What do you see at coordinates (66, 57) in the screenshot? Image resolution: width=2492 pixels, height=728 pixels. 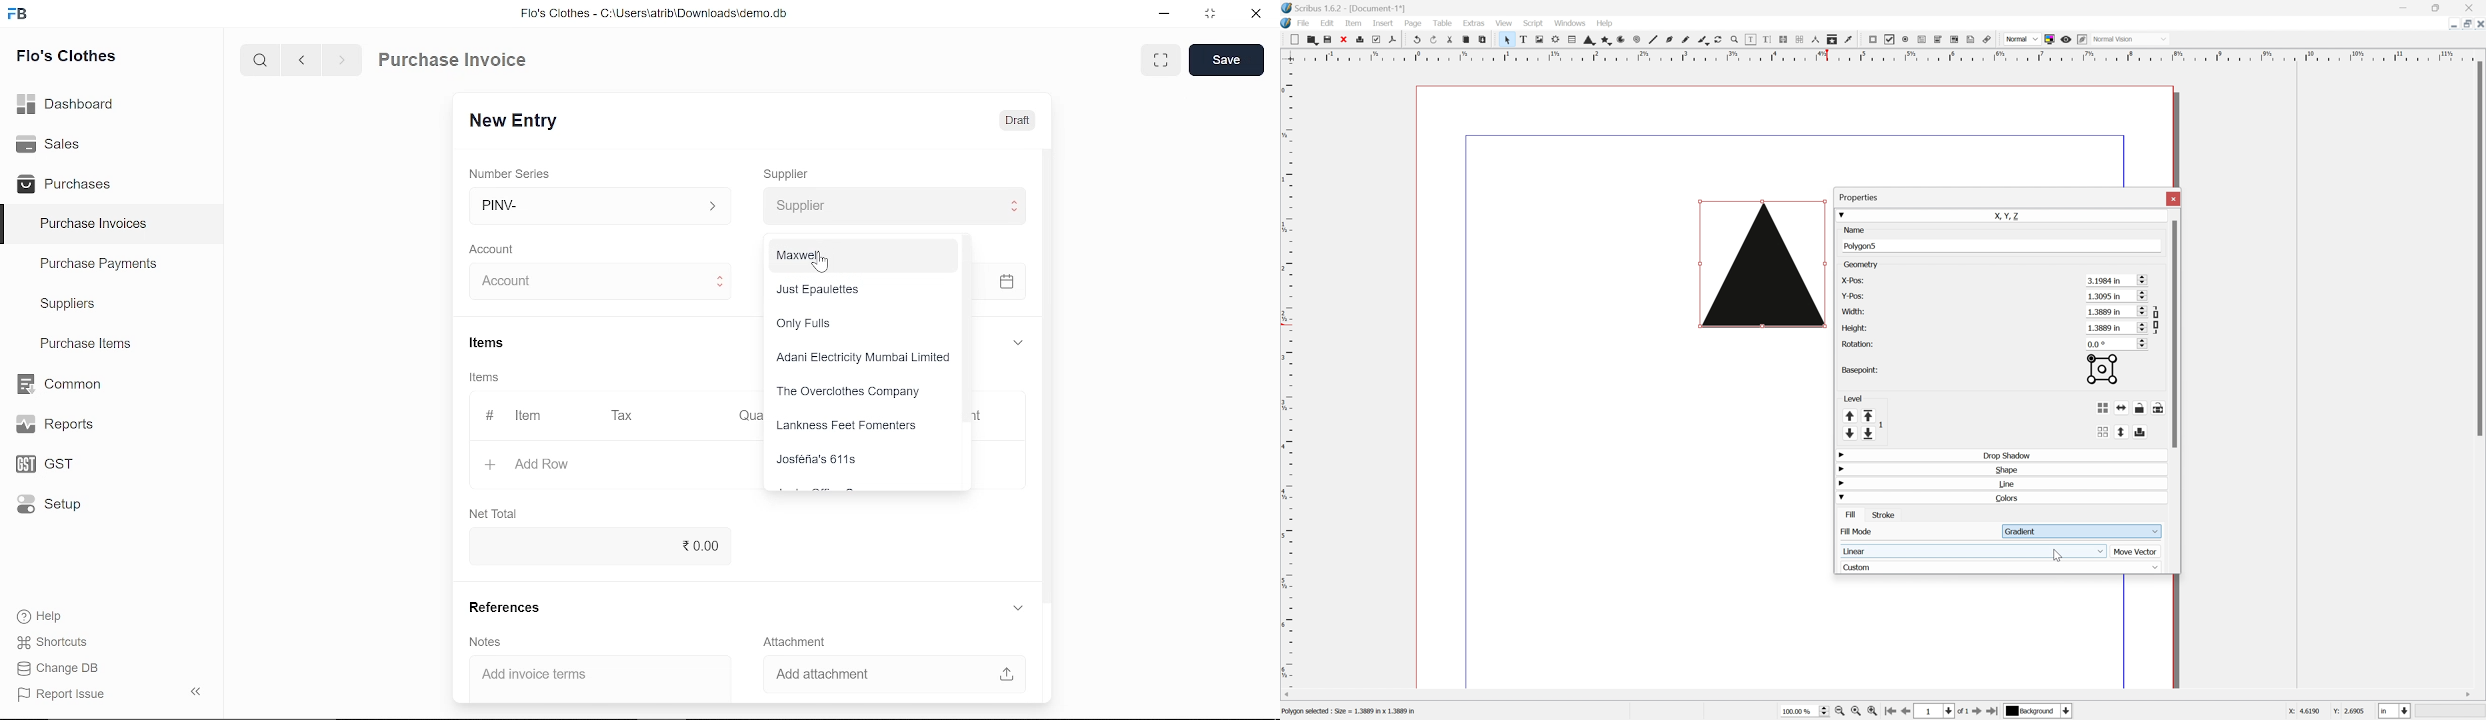 I see `Flo's Clothes` at bounding box center [66, 57].